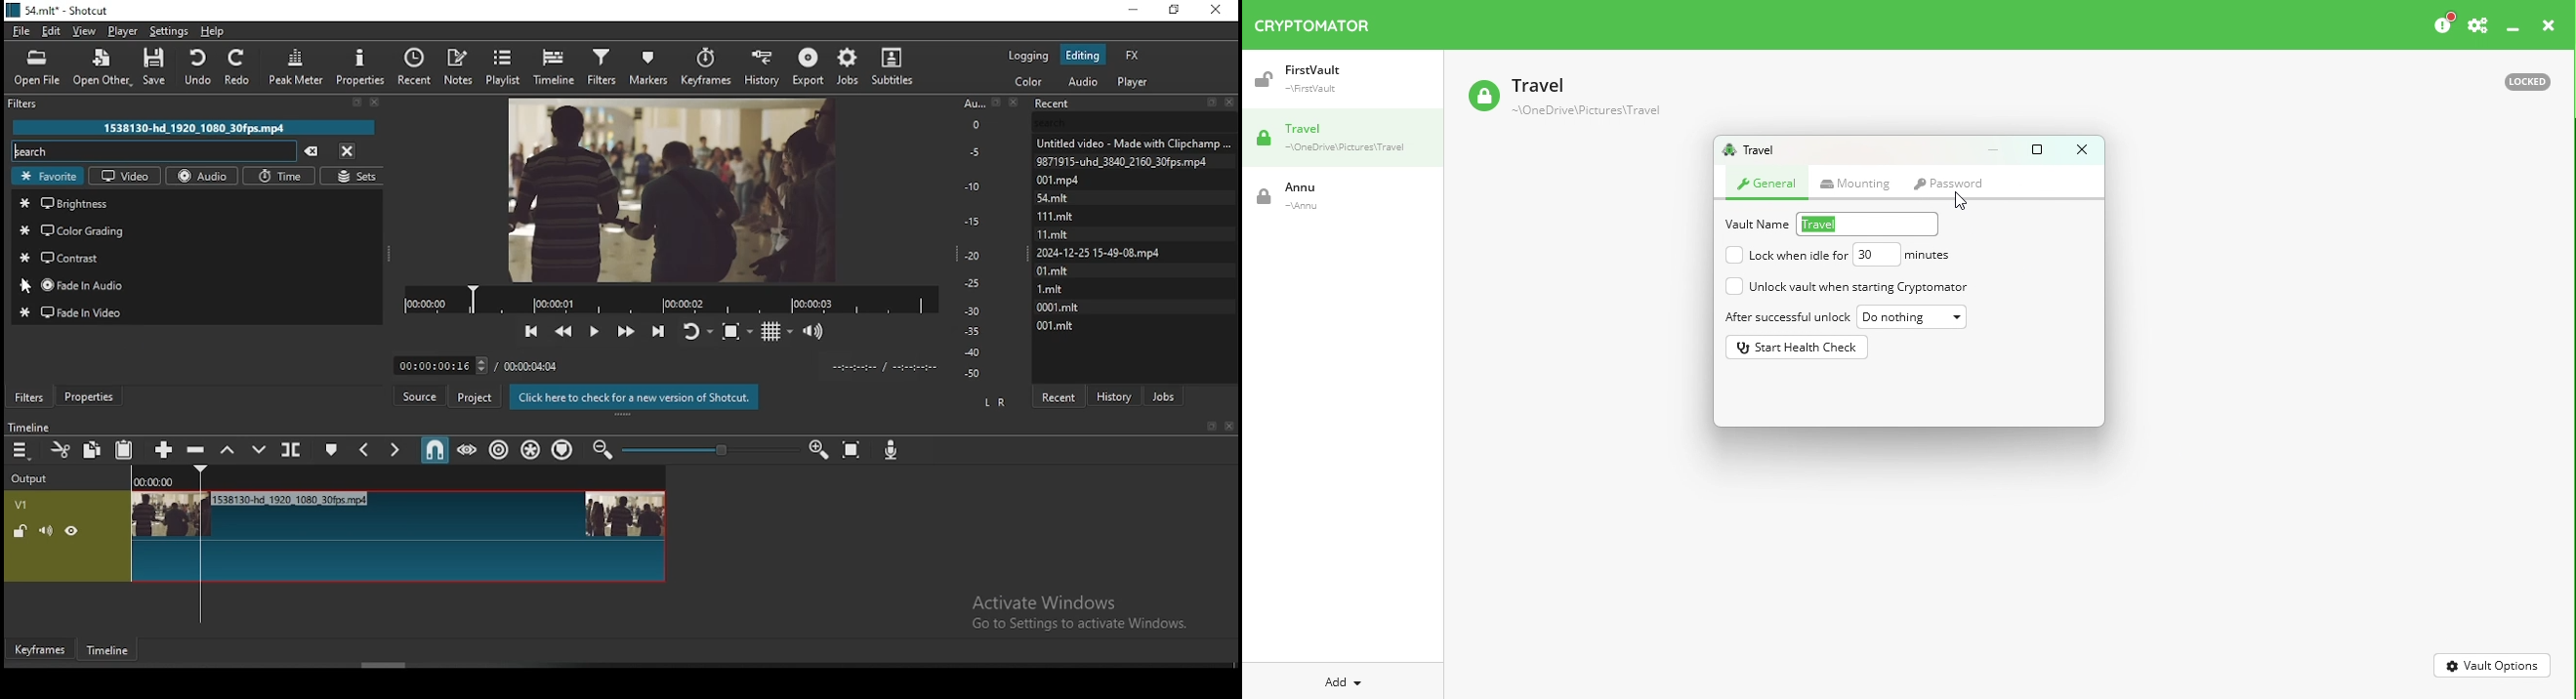 The width and height of the screenshot is (2576, 700). What do you see at coordinates (346, 150) in the screenshot?
I see `close menu` at bounding box center [346, 150].